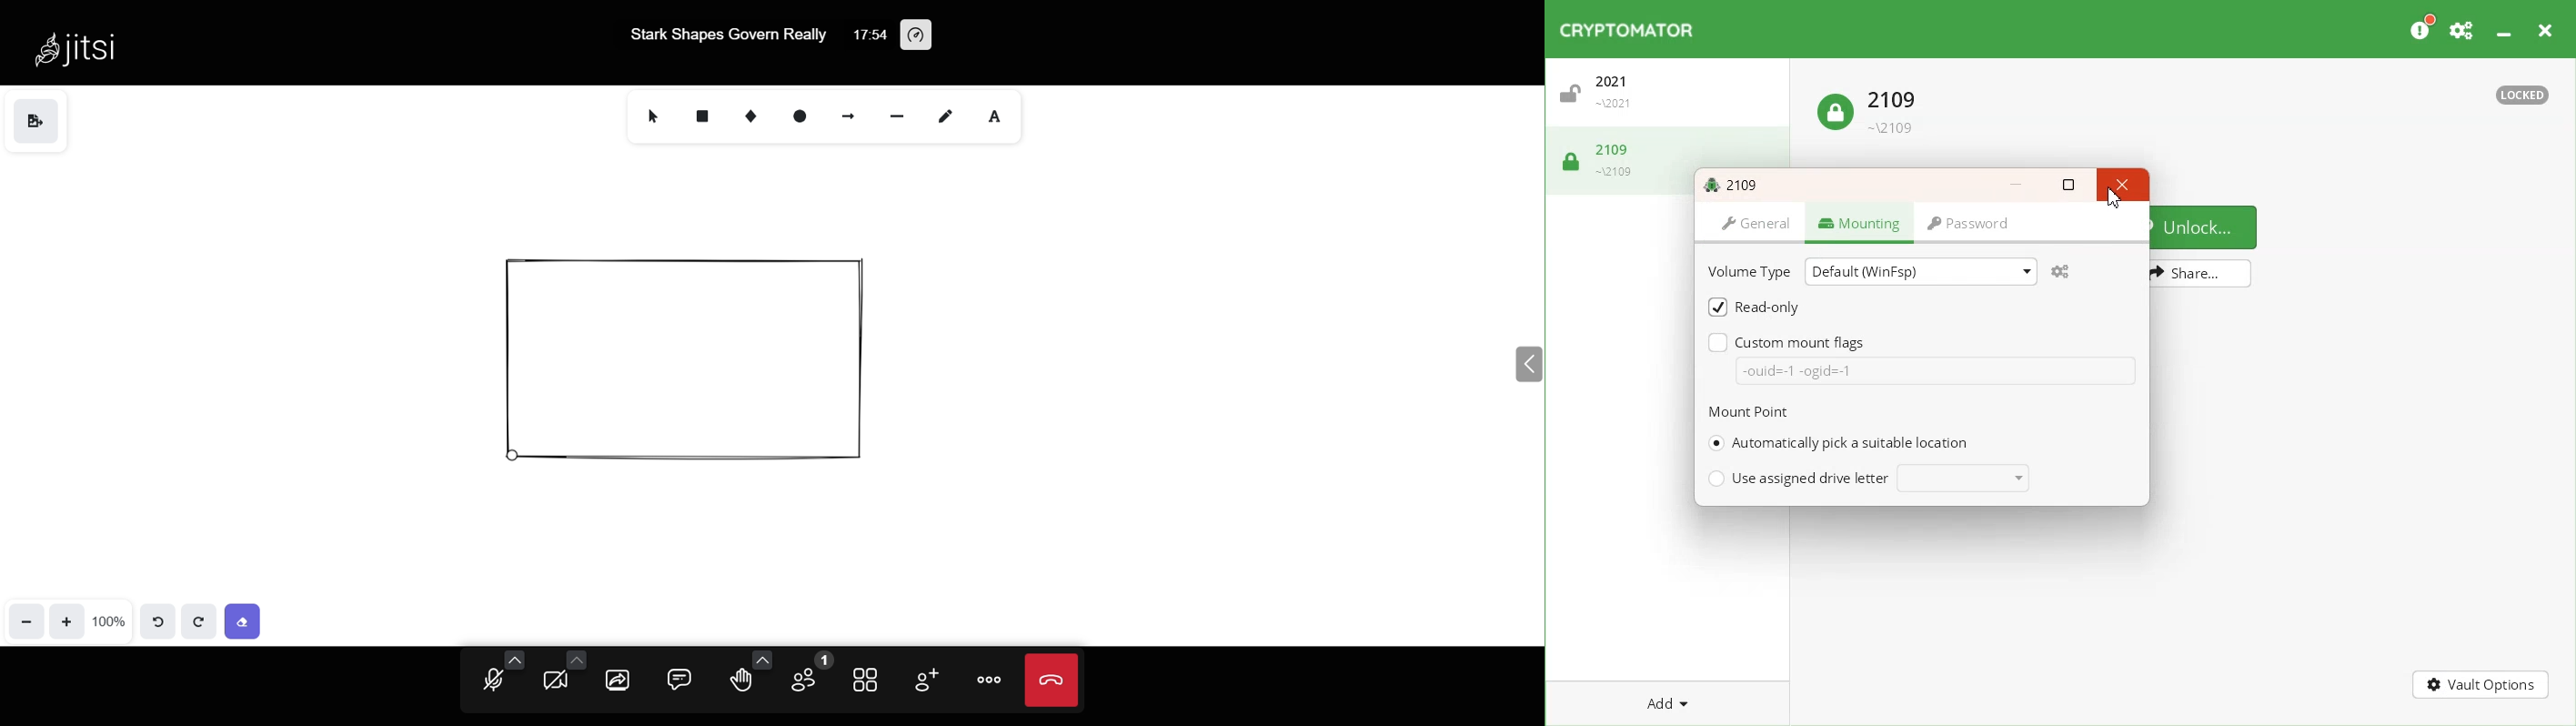 This screenshot has height=728, width=2576. I want to click on 100%, so click(109, 620).